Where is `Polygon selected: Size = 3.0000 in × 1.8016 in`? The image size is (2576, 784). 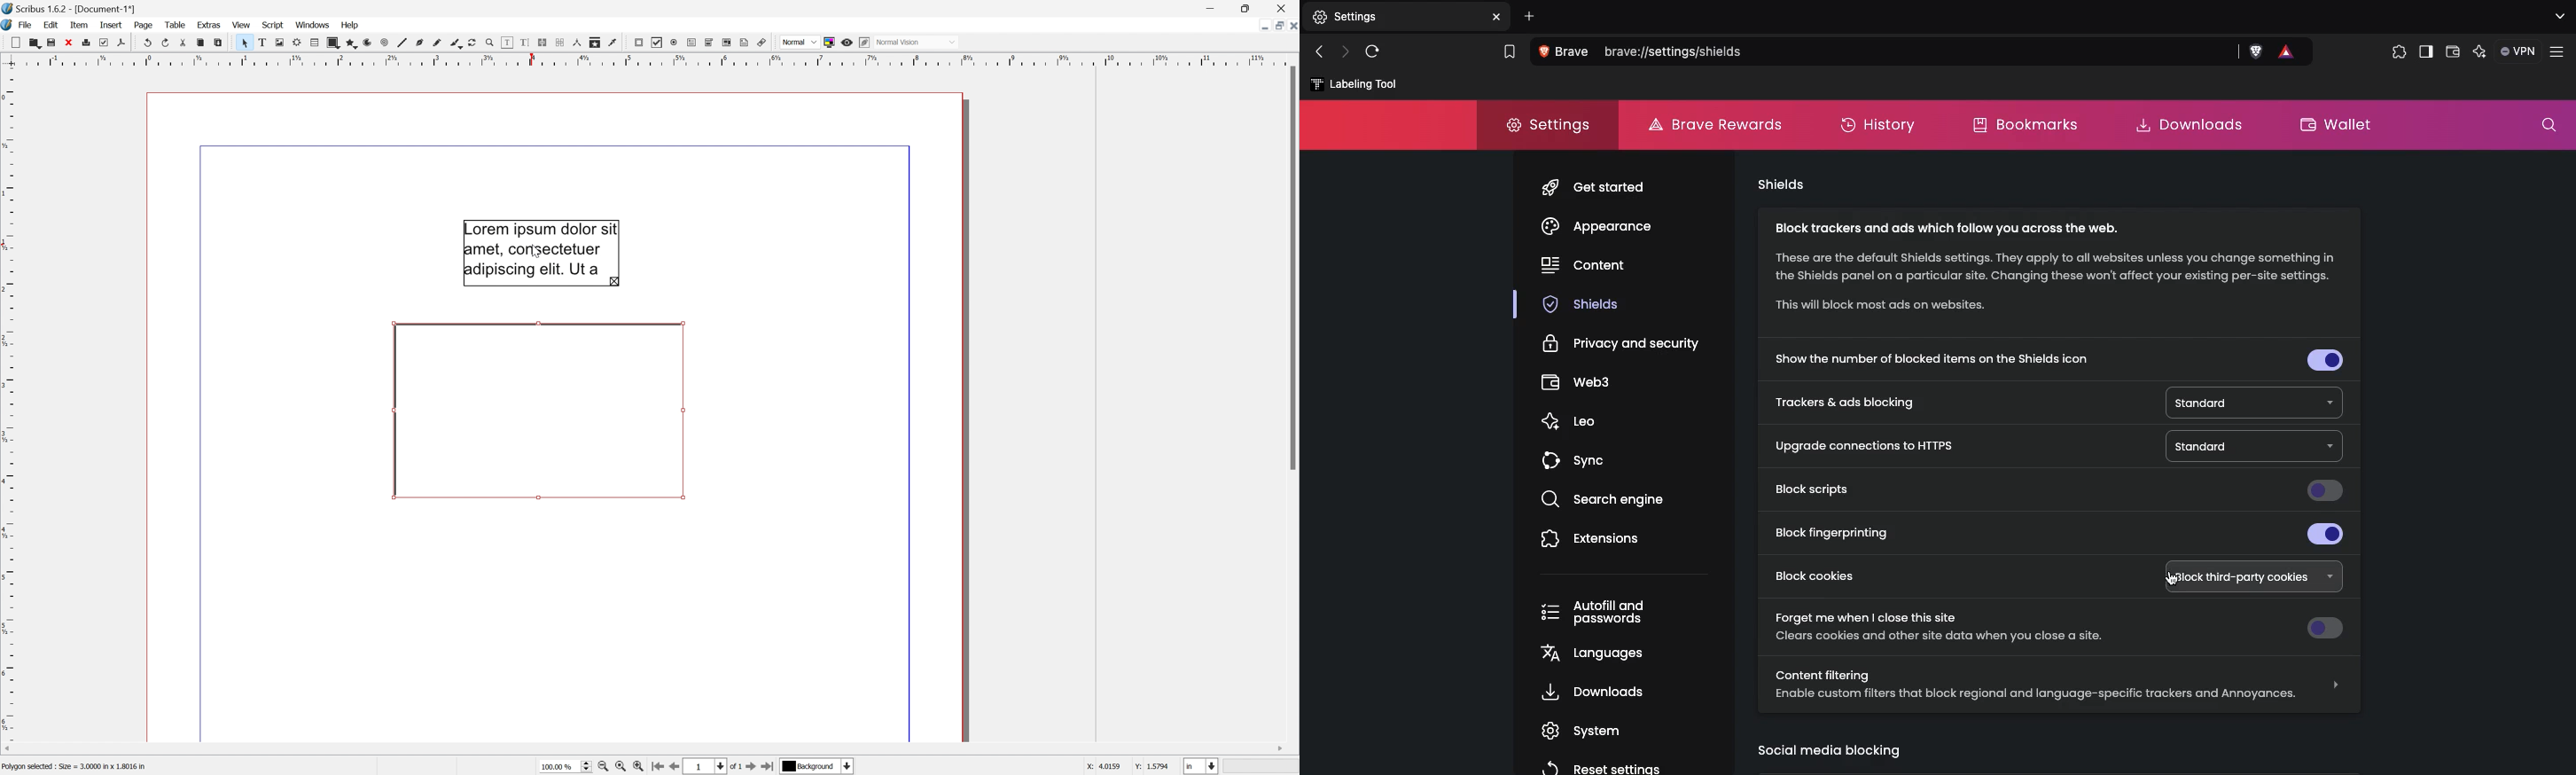
Polygon selected: Size = 3.0000 in × 1.8016 in is located at coordinates (77, 766).